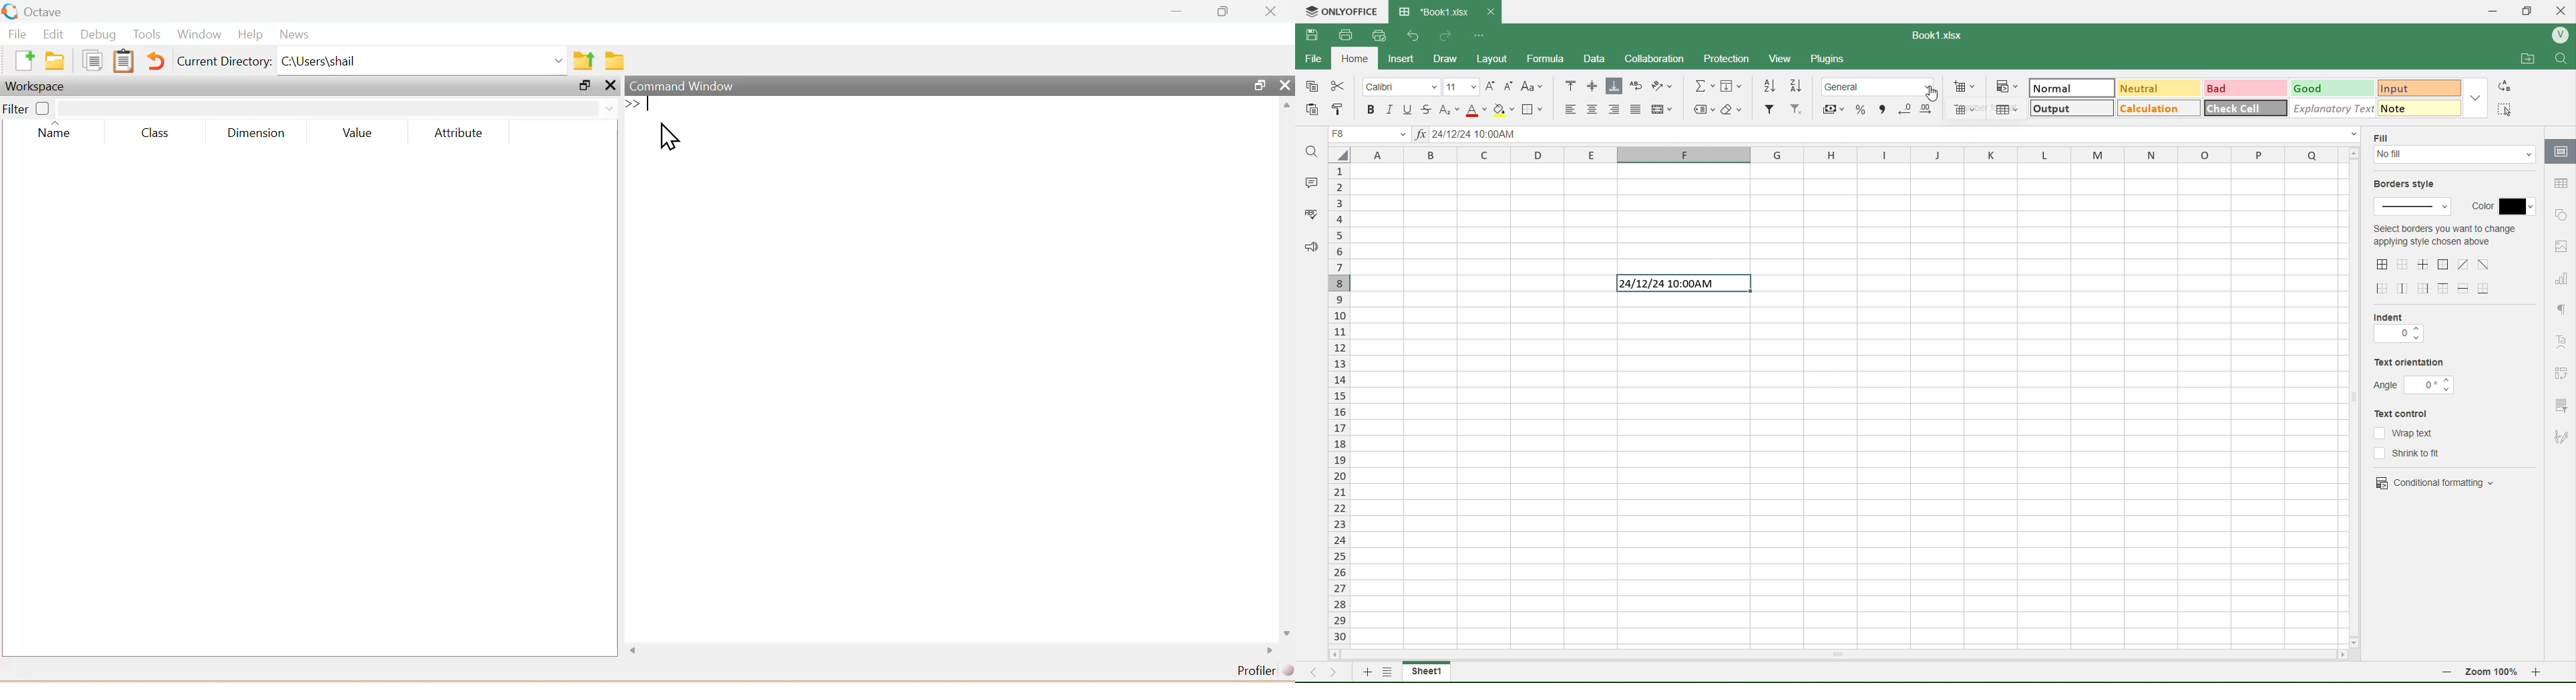  Describe the element at coordinates (1509, 85) in the screenshot. I see `Decrement Font Size` at that location.